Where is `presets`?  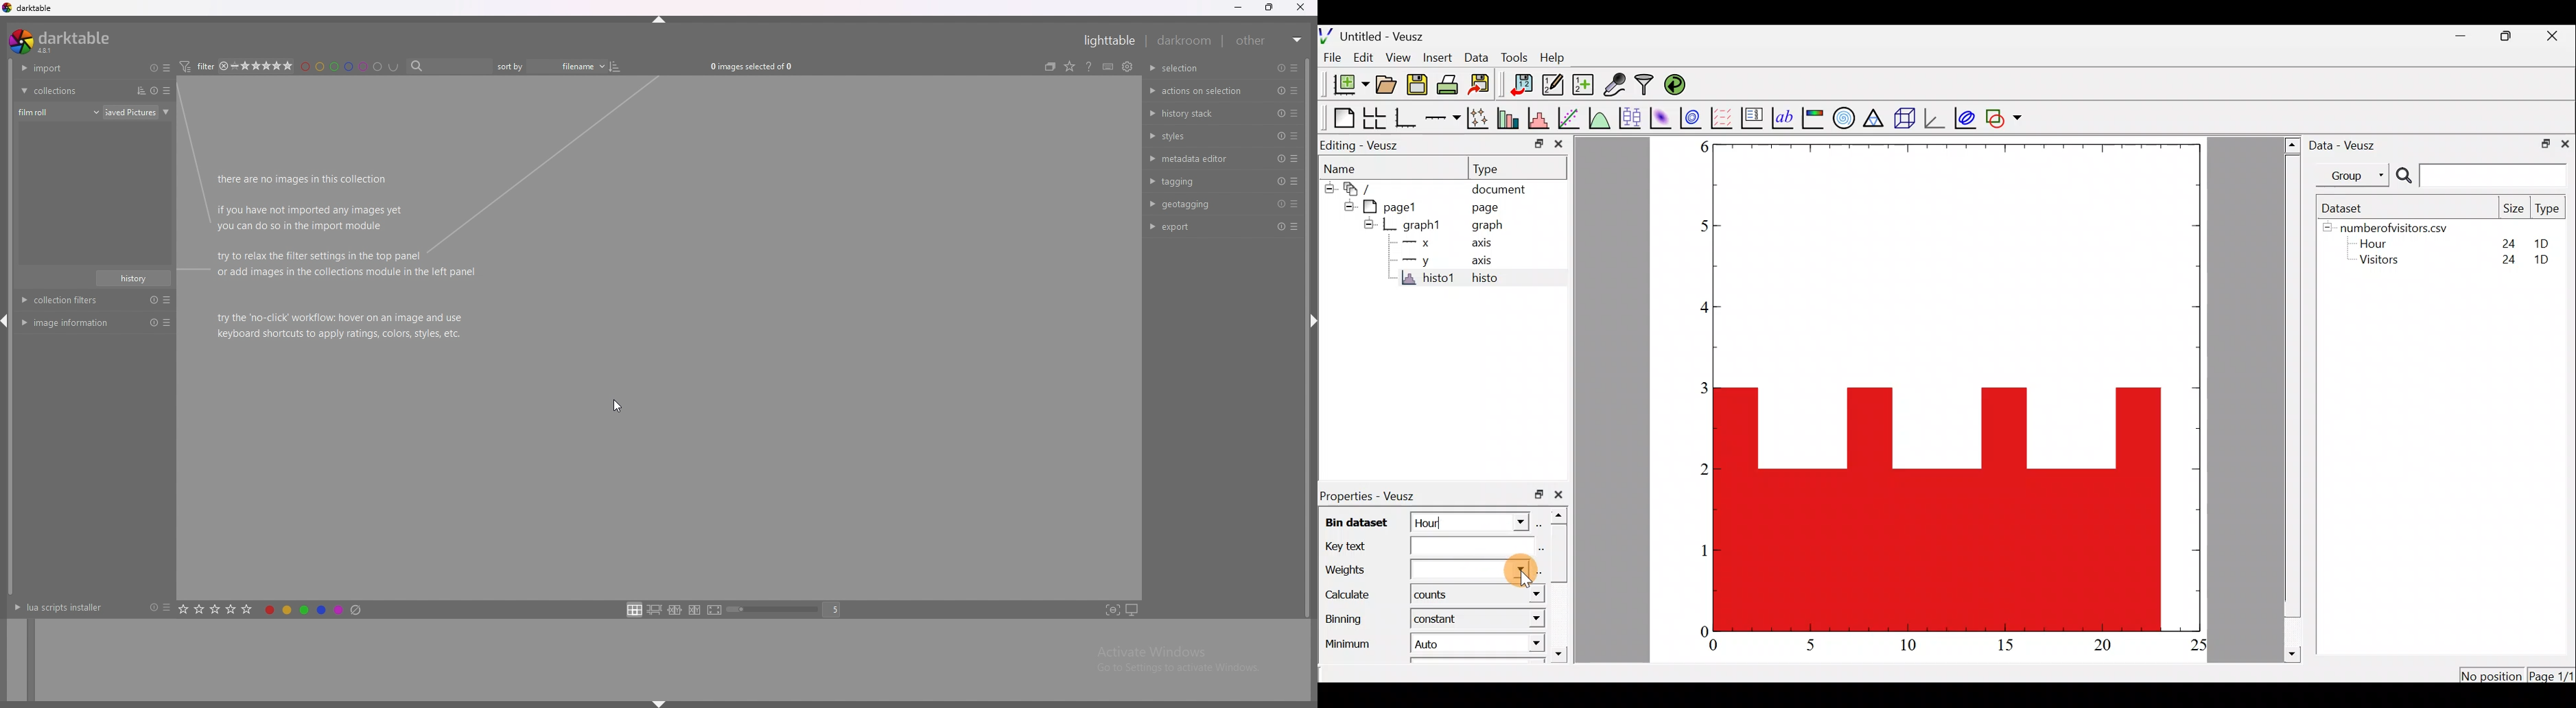
presets is located at coordinates (1295, 91).